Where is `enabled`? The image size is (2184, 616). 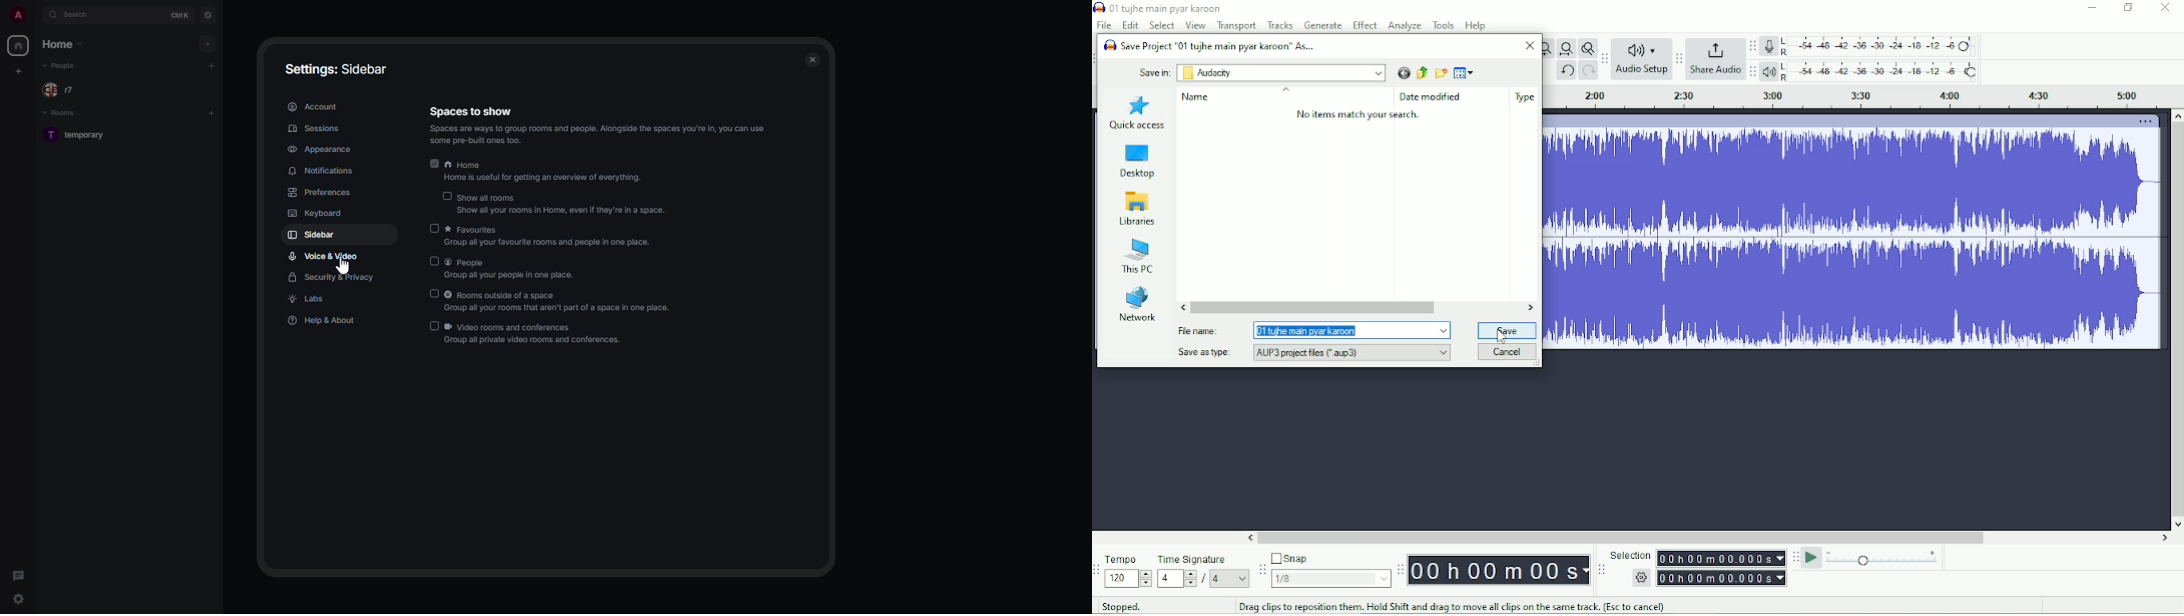 enabled is located at coordinates (433, 164).